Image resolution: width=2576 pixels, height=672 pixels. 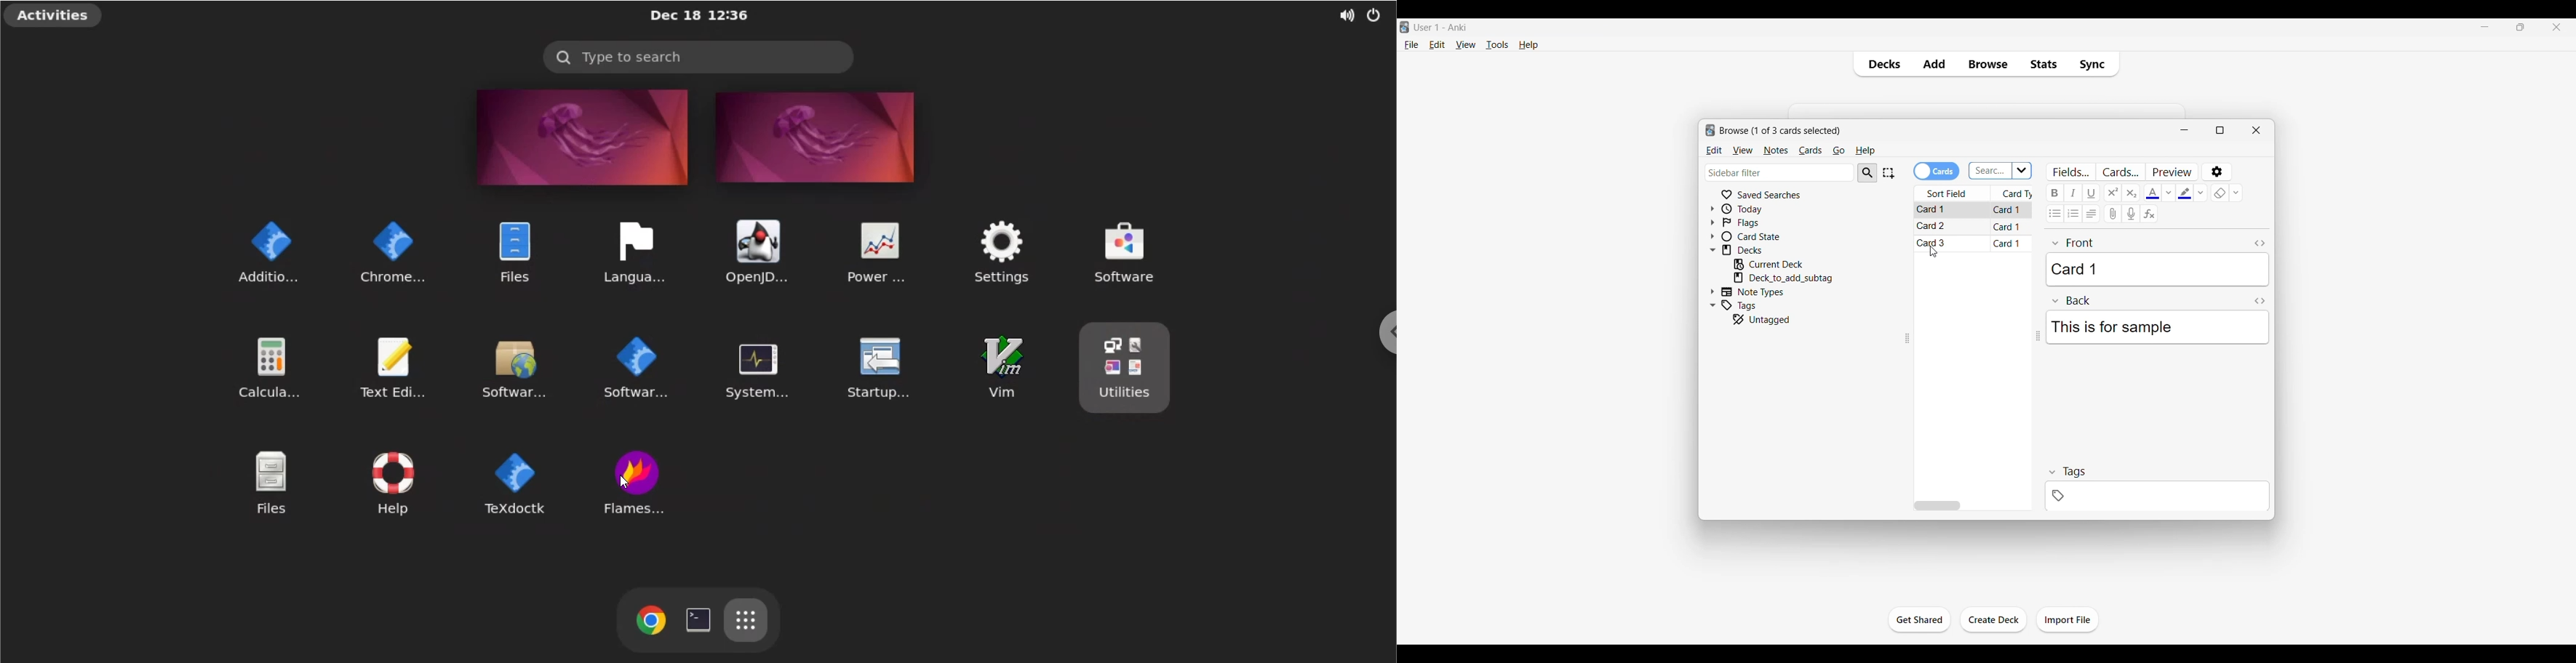 I want to click on Click to type in search, so click(x=1781, y=172).